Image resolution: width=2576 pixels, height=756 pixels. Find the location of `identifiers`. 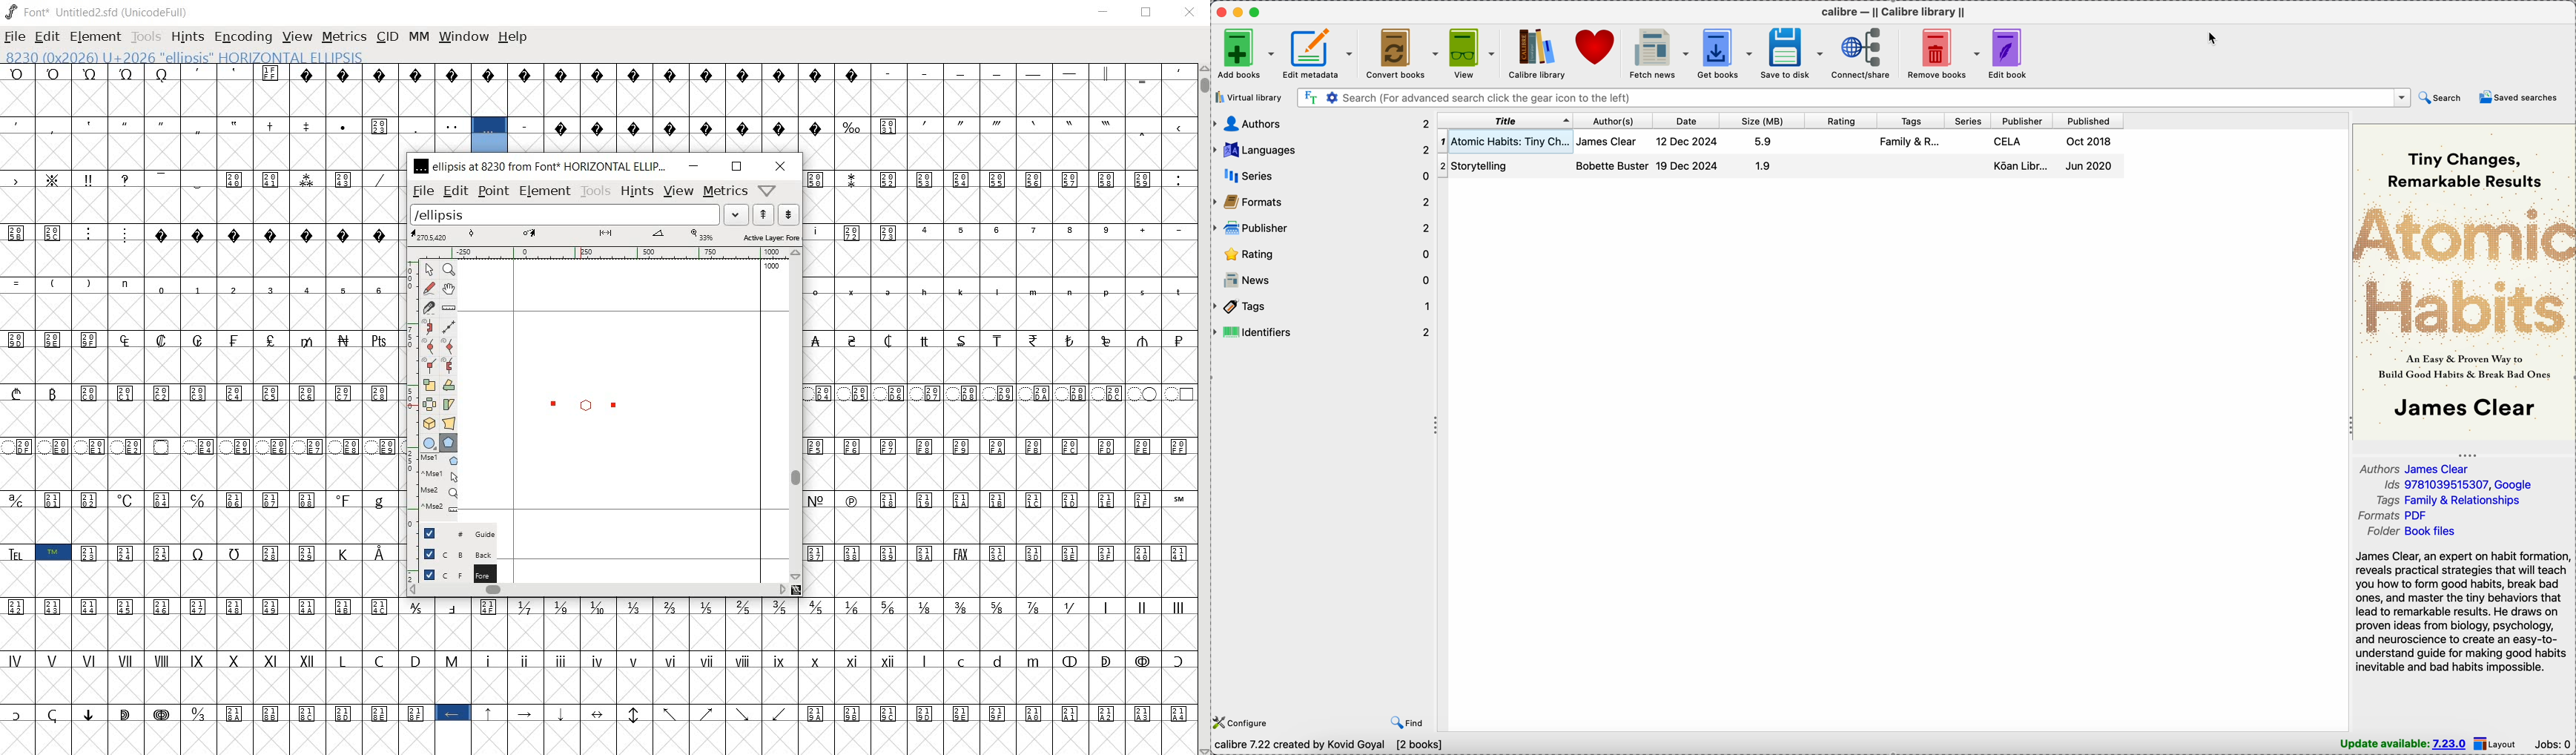

identifiers is located at coordinates (1323, 332).